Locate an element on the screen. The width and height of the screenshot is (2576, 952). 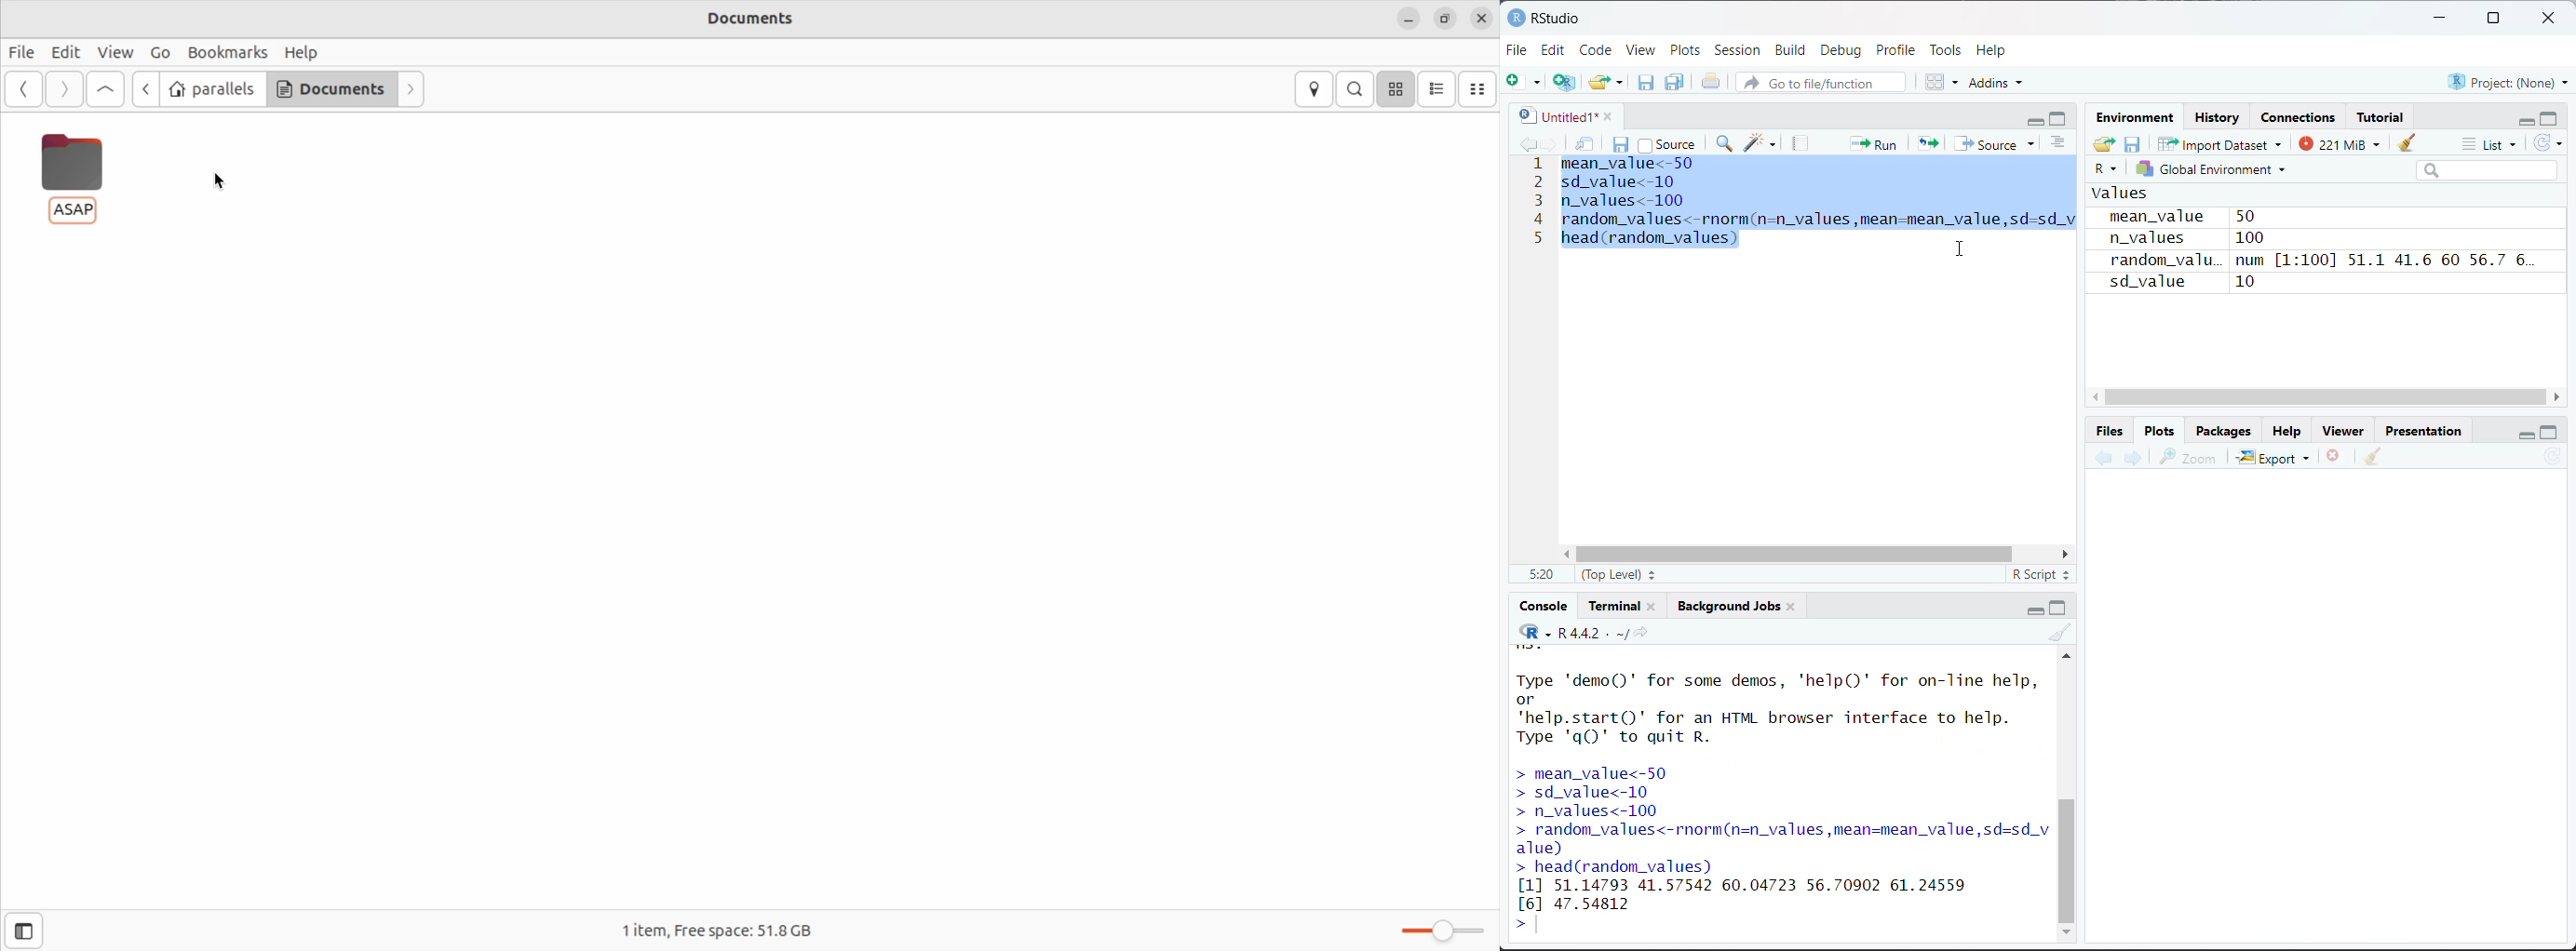
clear objects from workspace is located at coordinates (2402, 140).